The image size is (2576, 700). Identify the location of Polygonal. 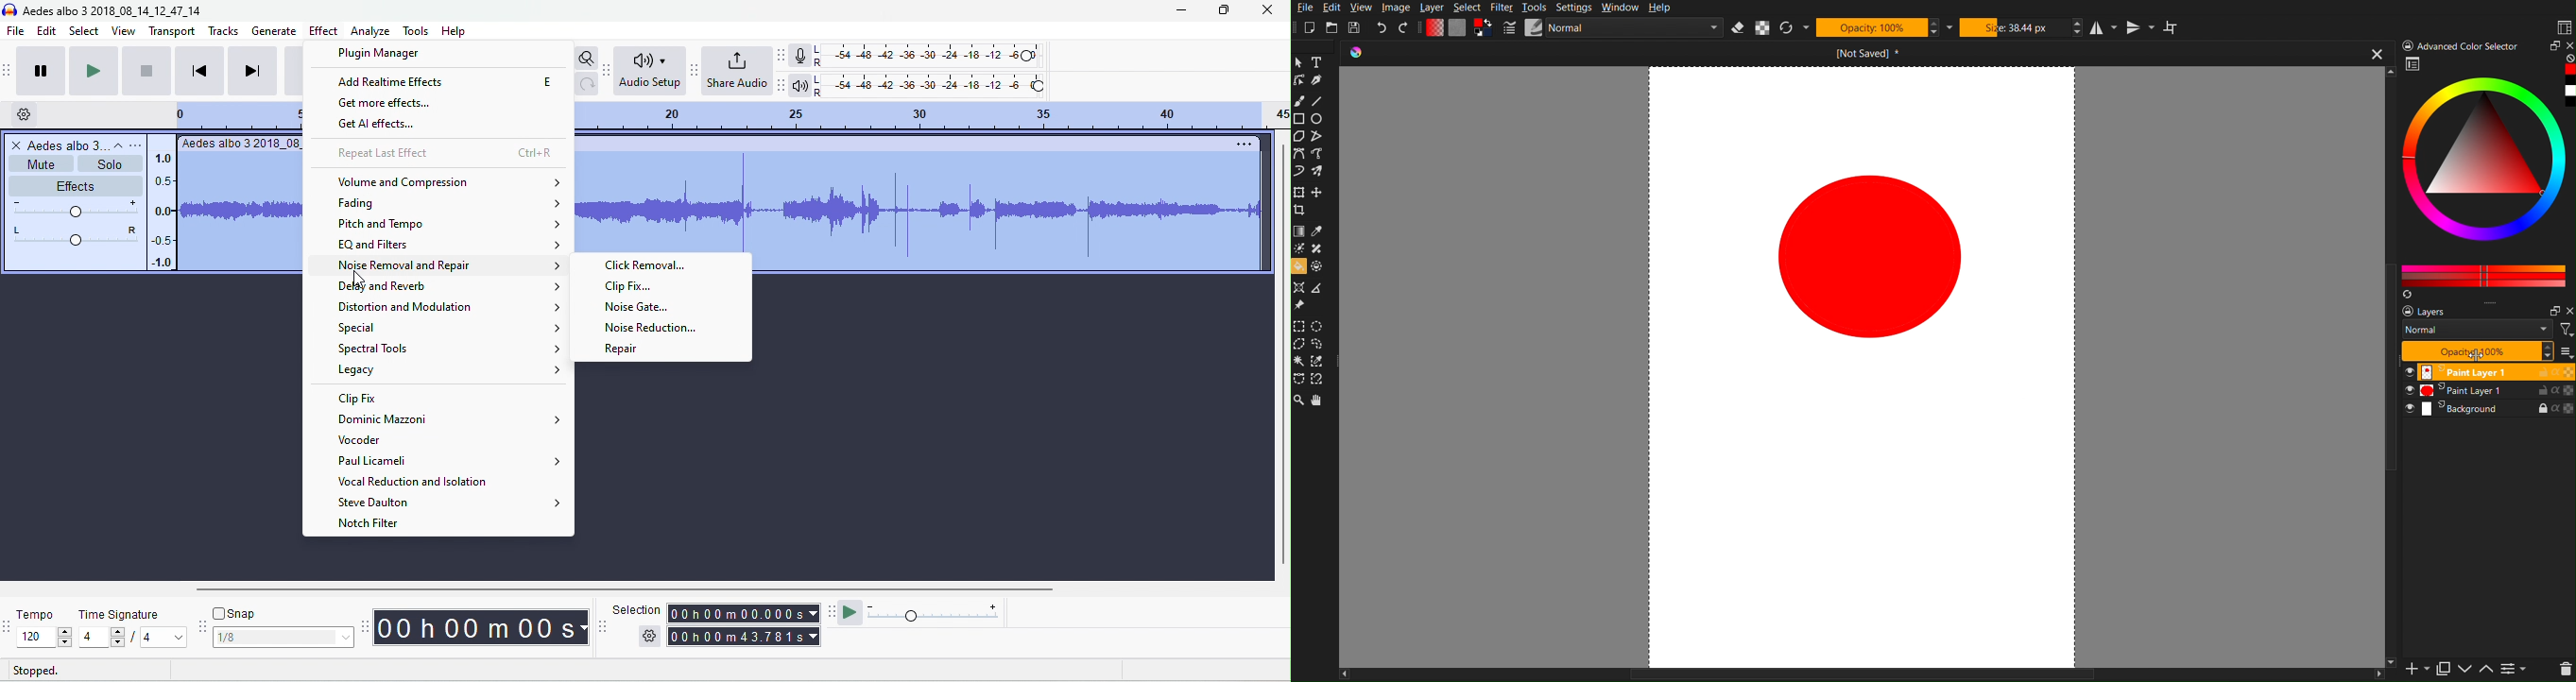
(1299, 345).